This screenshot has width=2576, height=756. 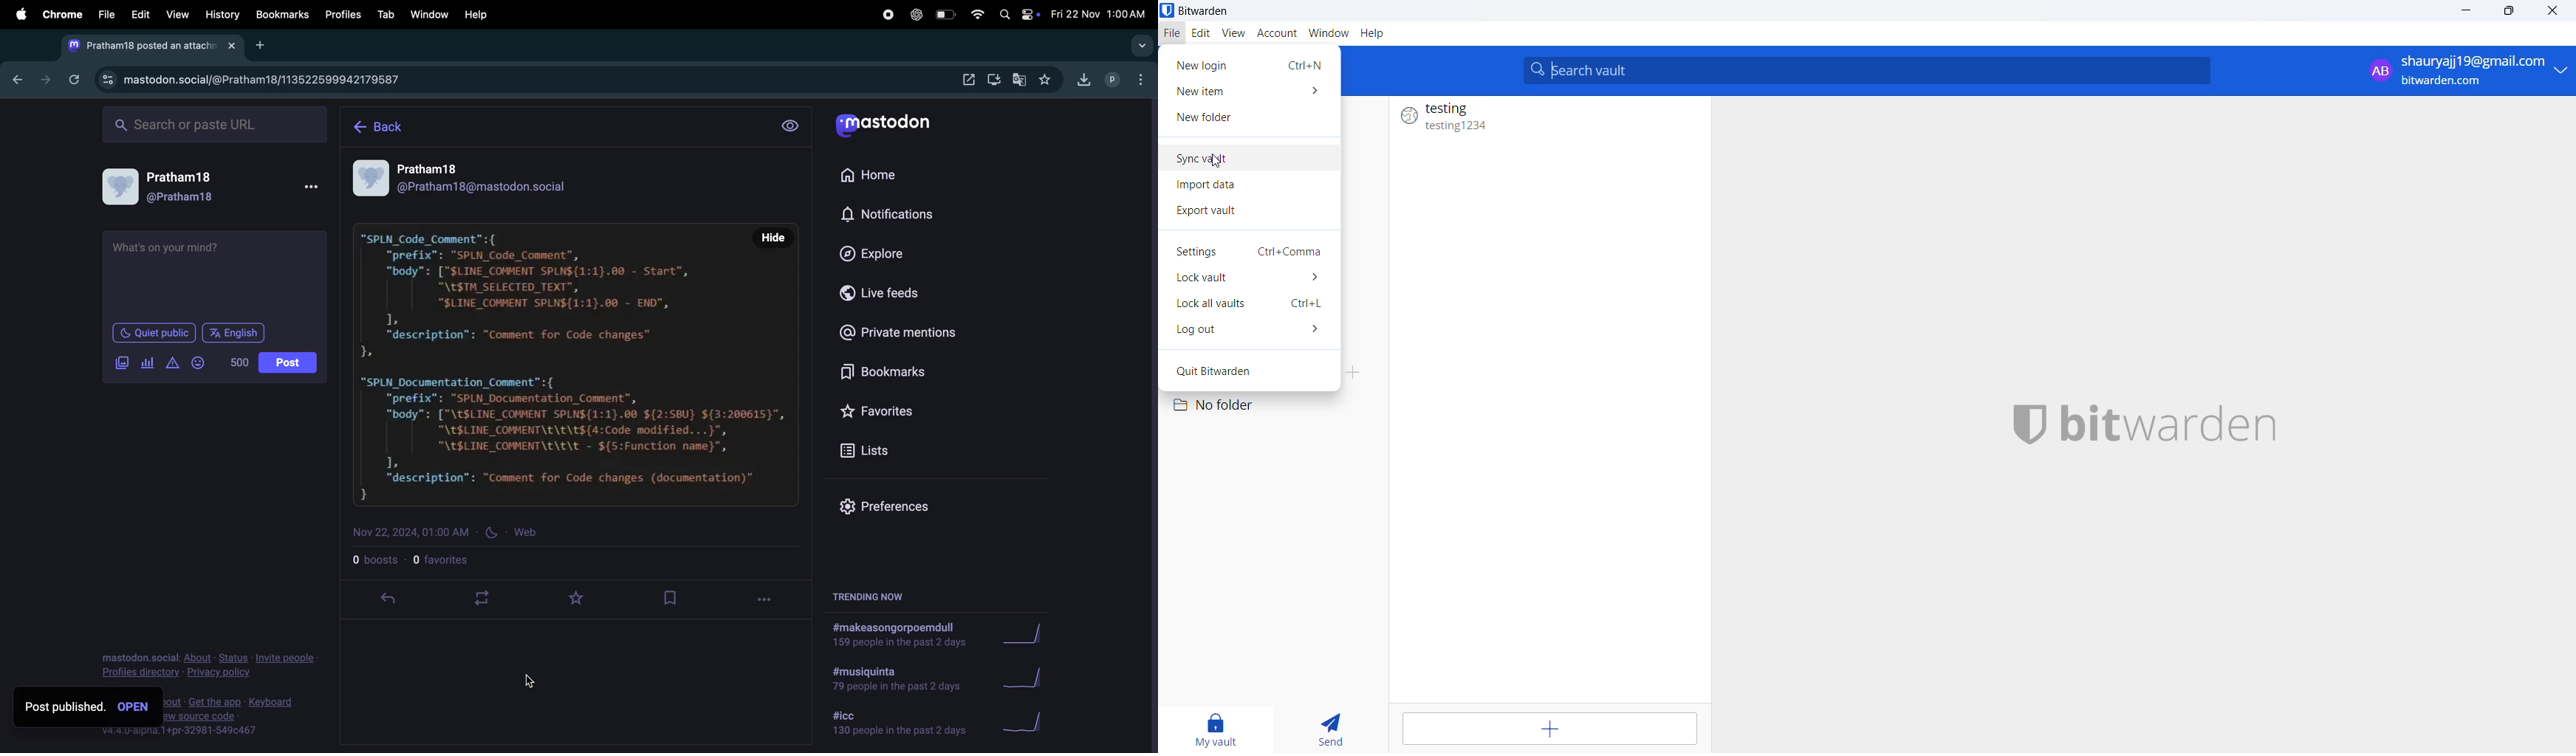 I want to click on add images, so click(x=117, y=364).